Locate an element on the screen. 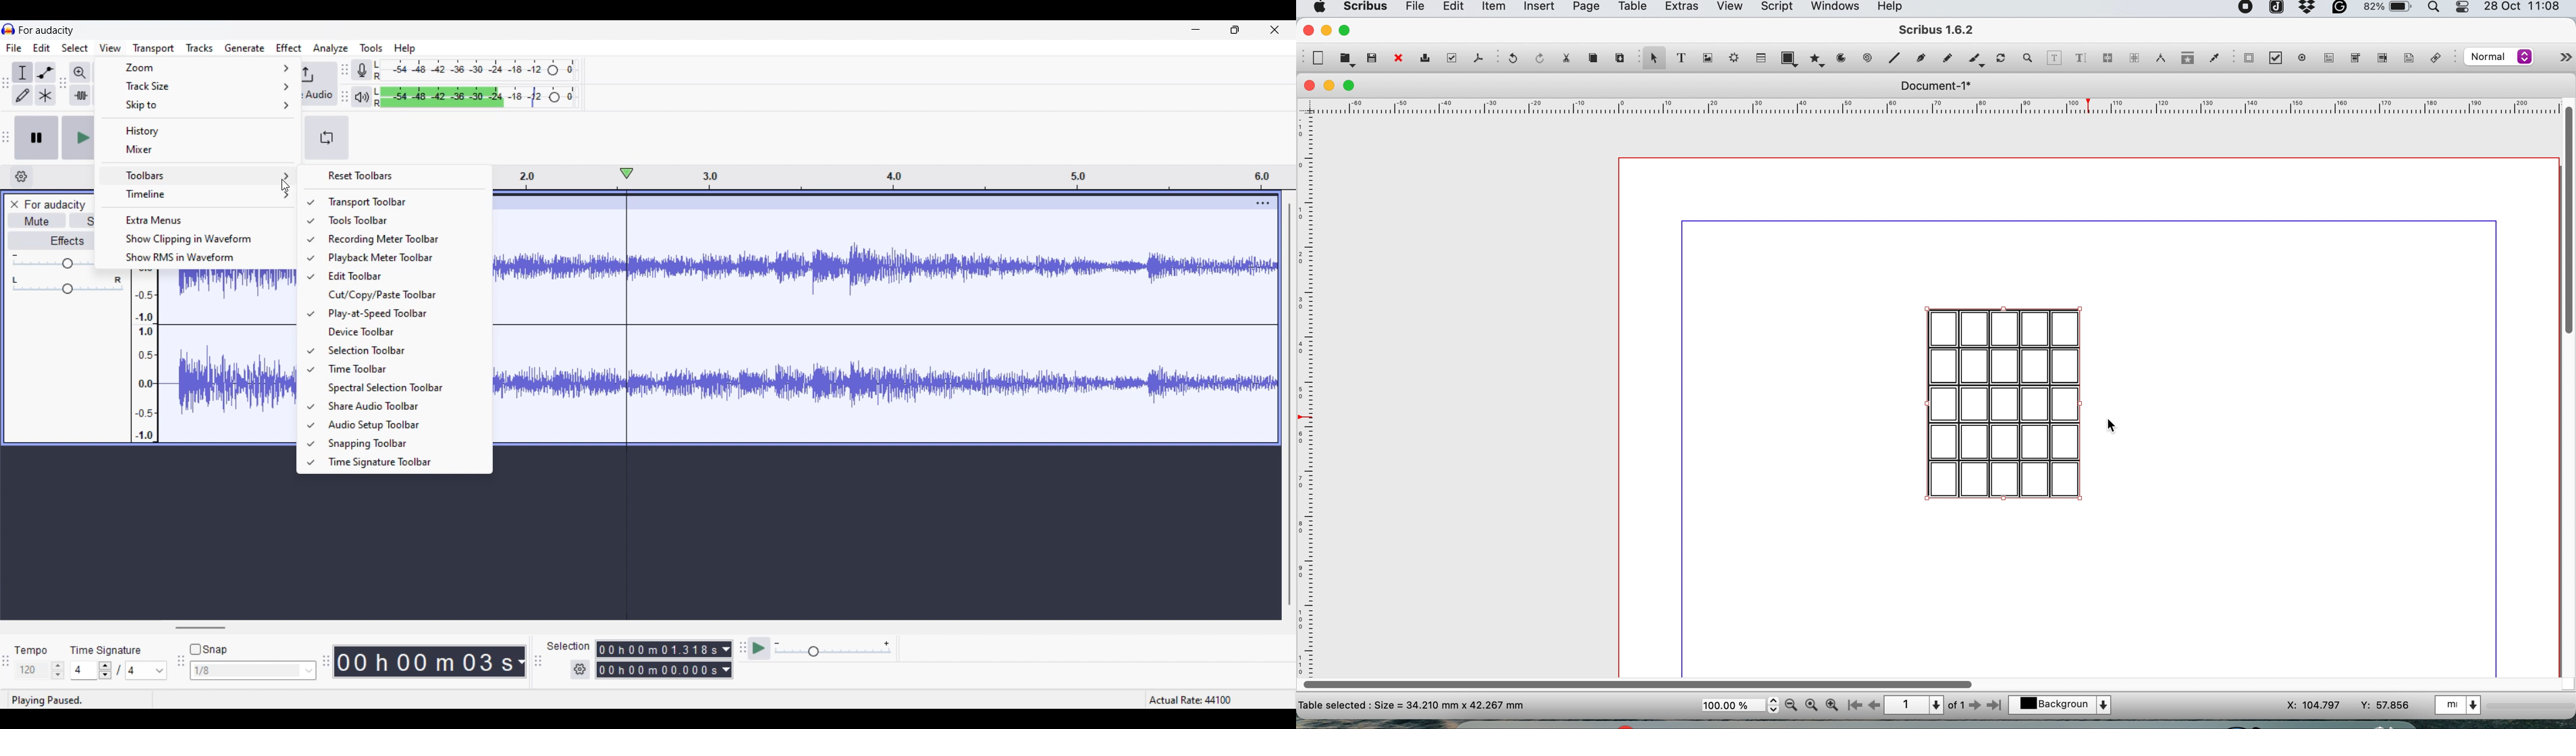 This screenshot has width=2576, height=756. close is located at coordinates (1306, 29).